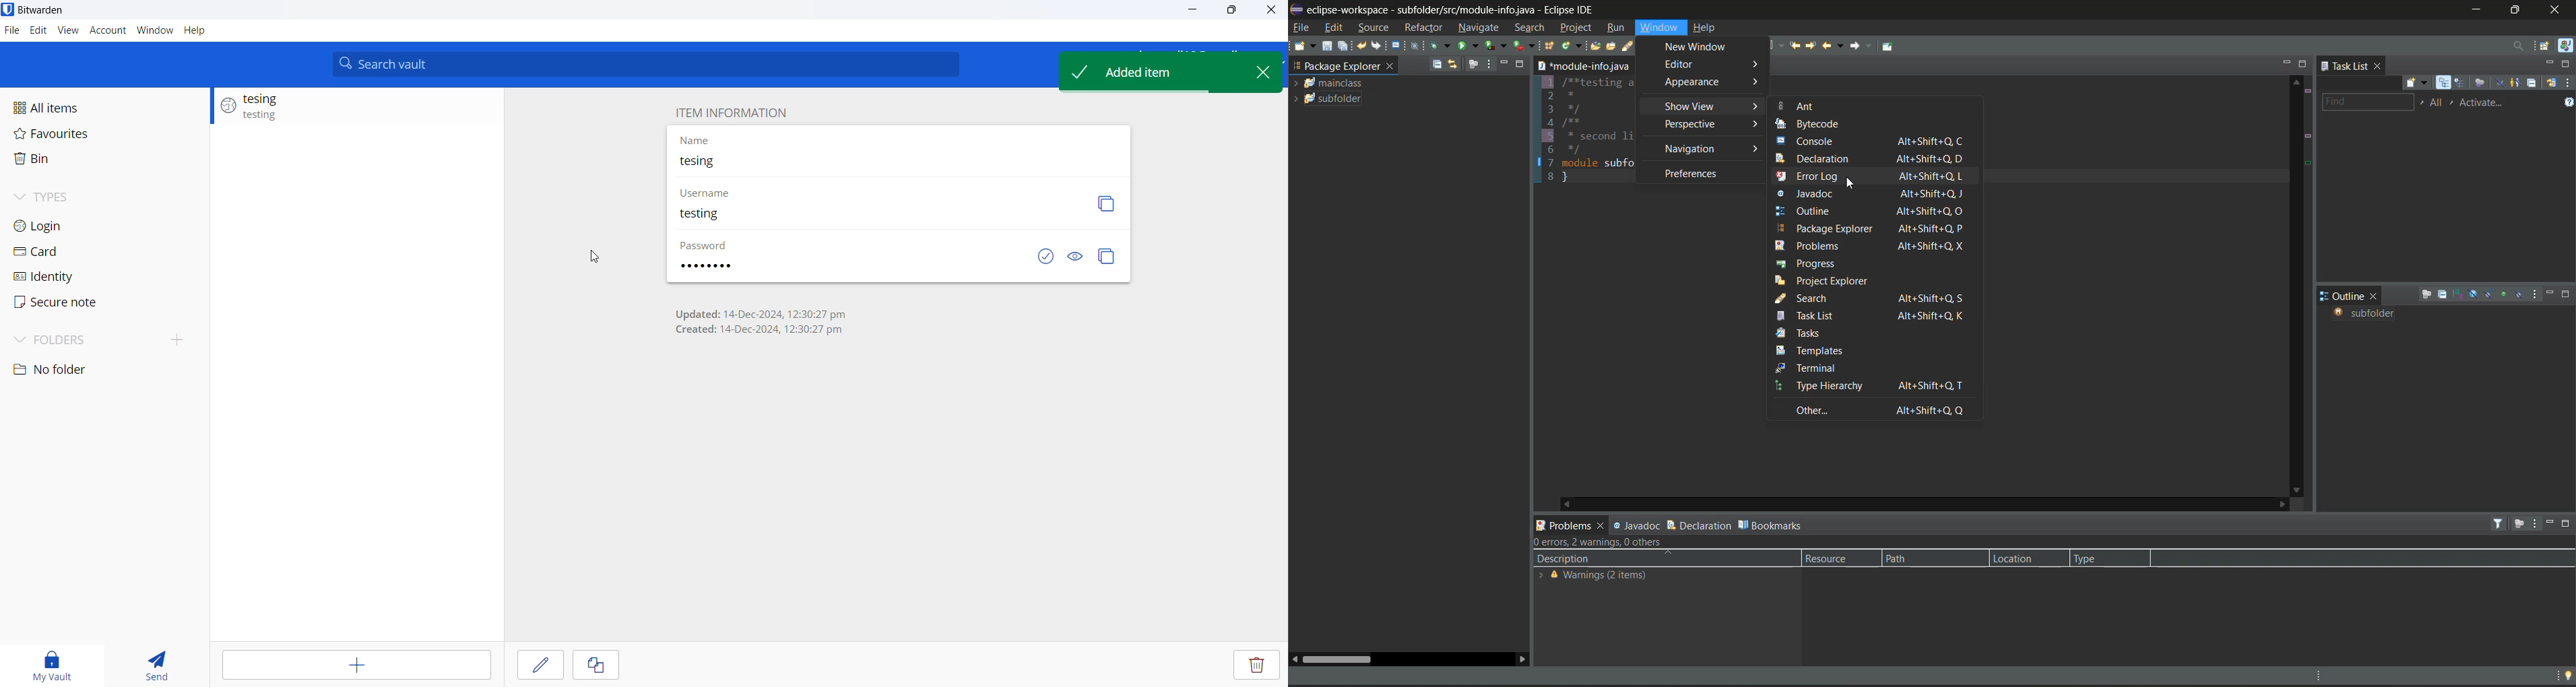 The height and width of the screenshot is (700, 2576). What do you see at coordinates (54, 253) in the screenshot?
I see `card` at bounding box center [54, 253].